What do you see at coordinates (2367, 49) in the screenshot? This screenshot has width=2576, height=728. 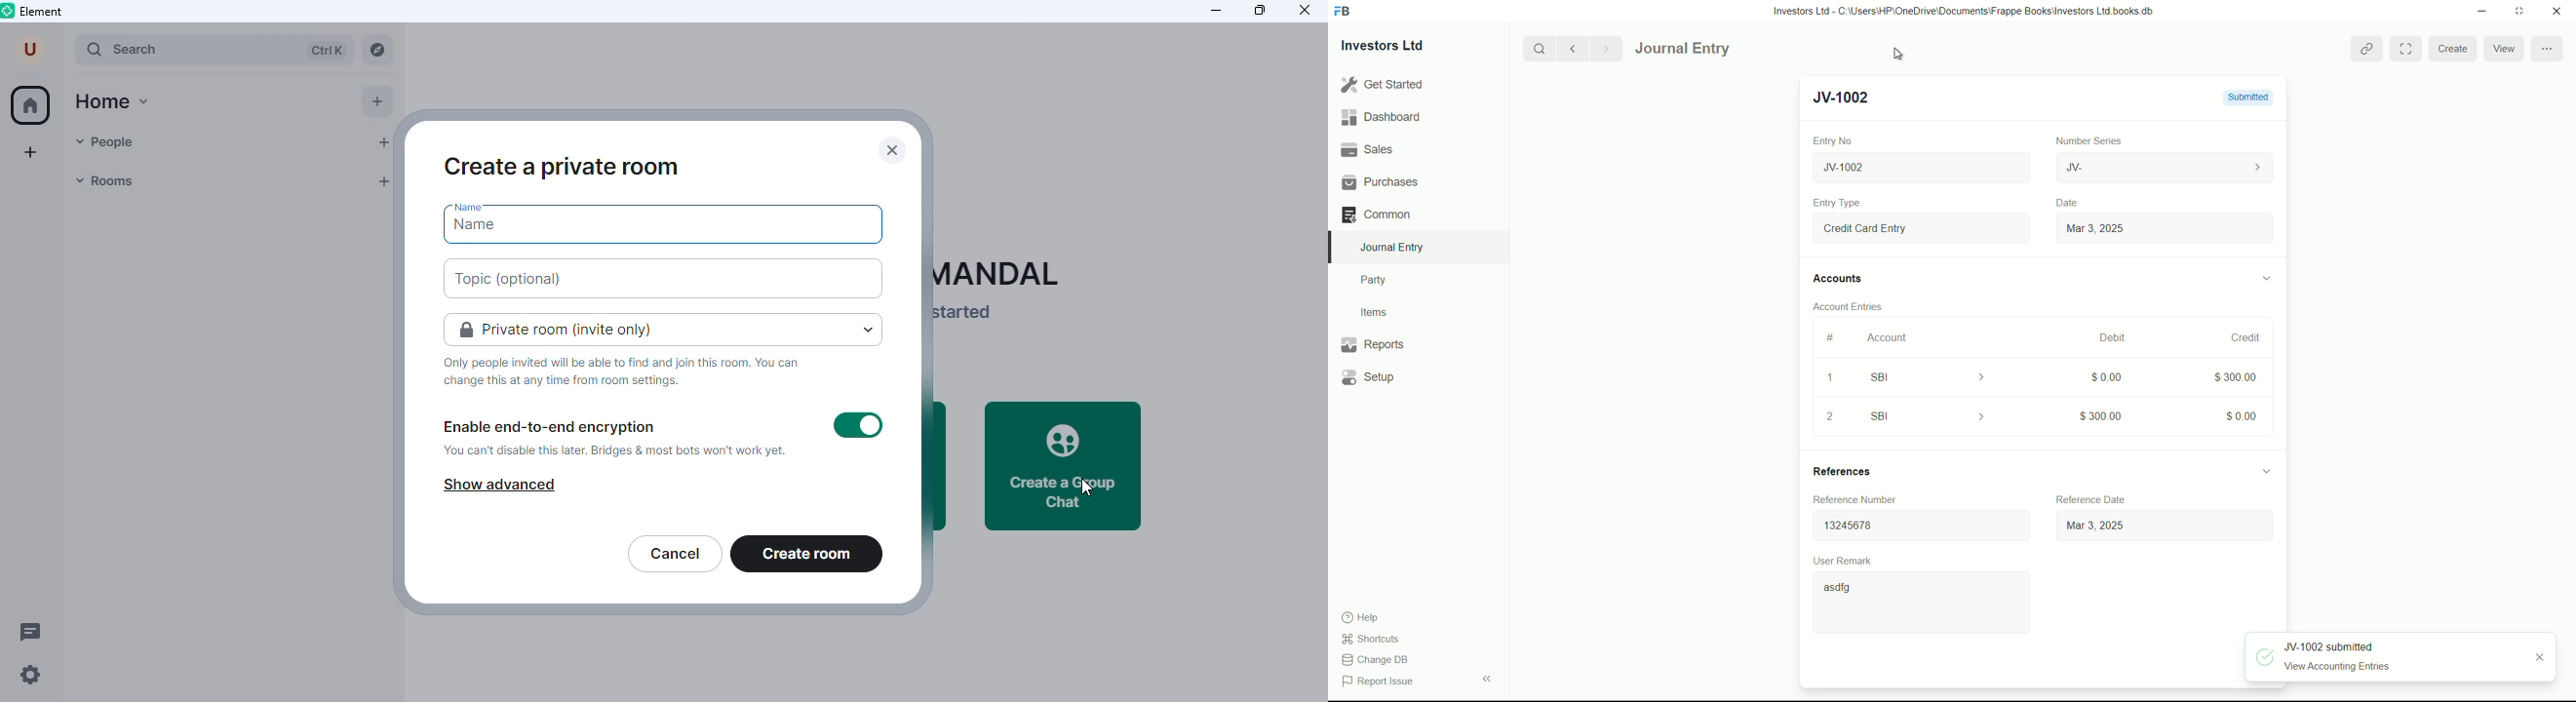 I see `view  linked entries` at bounding box center [2367, 49].